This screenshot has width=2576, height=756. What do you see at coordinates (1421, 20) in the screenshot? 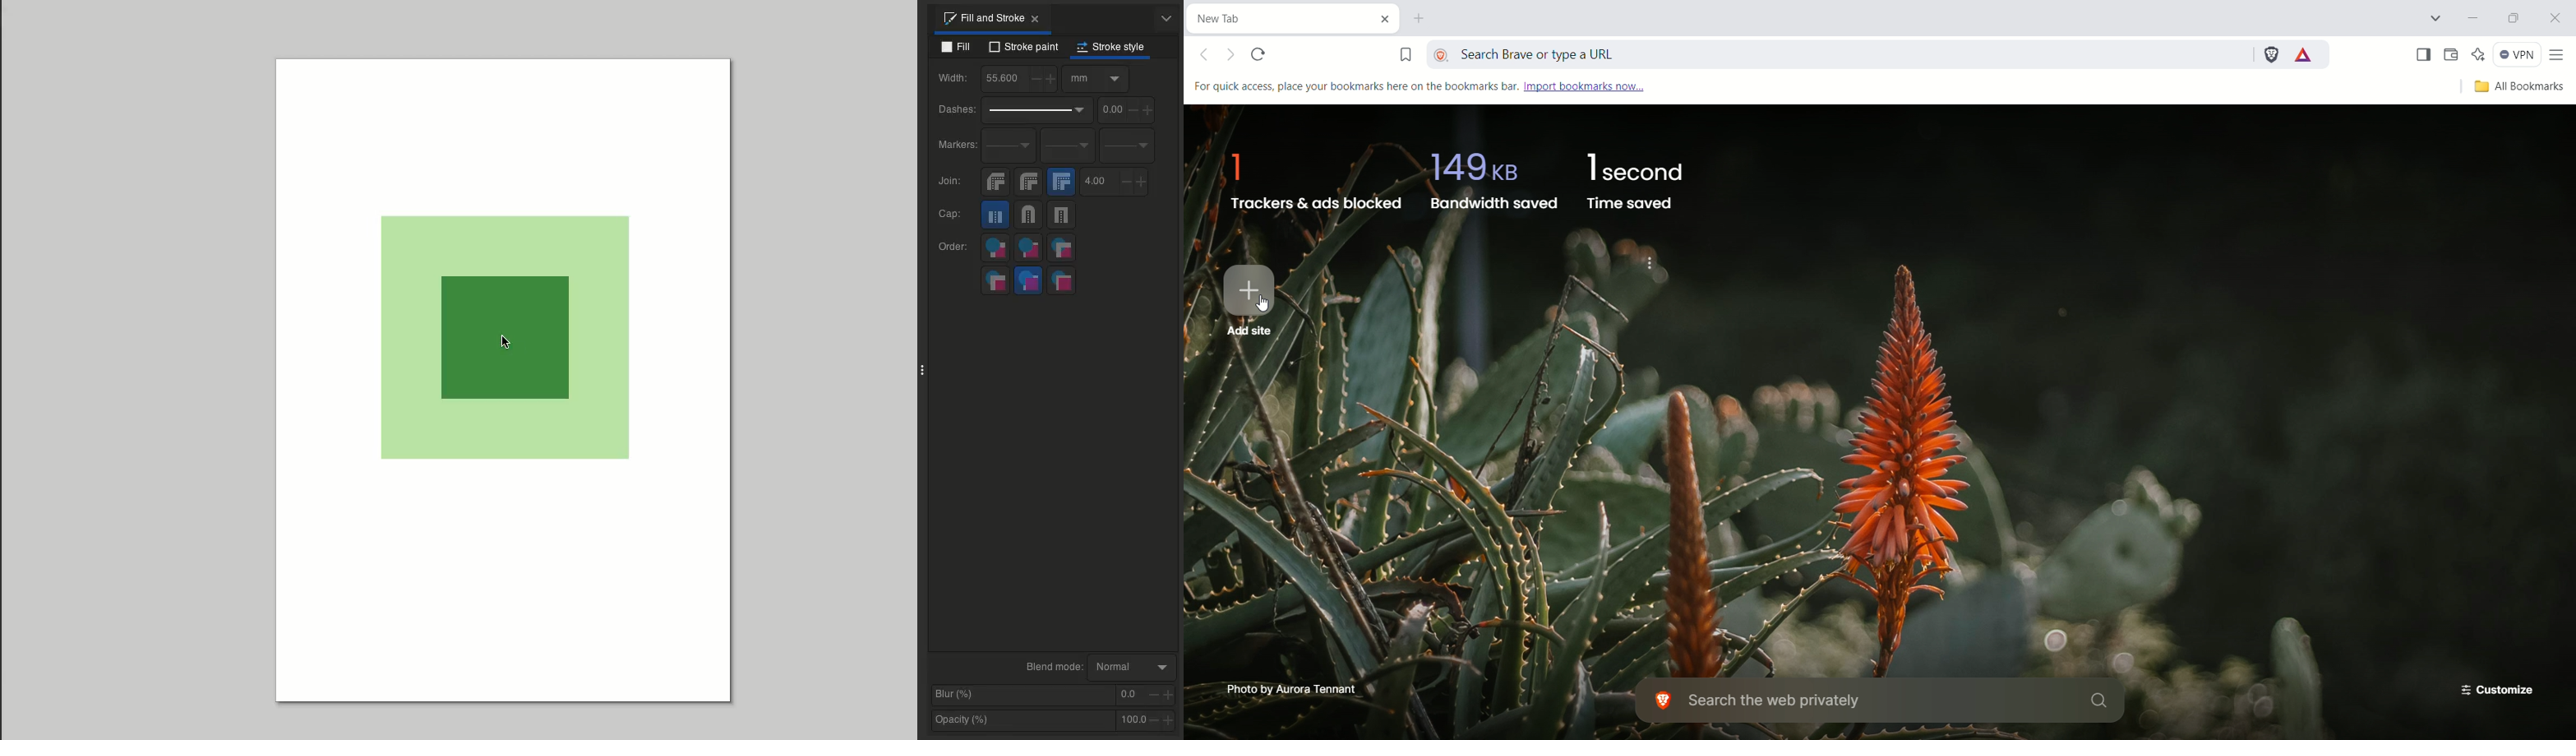
I see `new tab` at bounding box center [1421, 20].